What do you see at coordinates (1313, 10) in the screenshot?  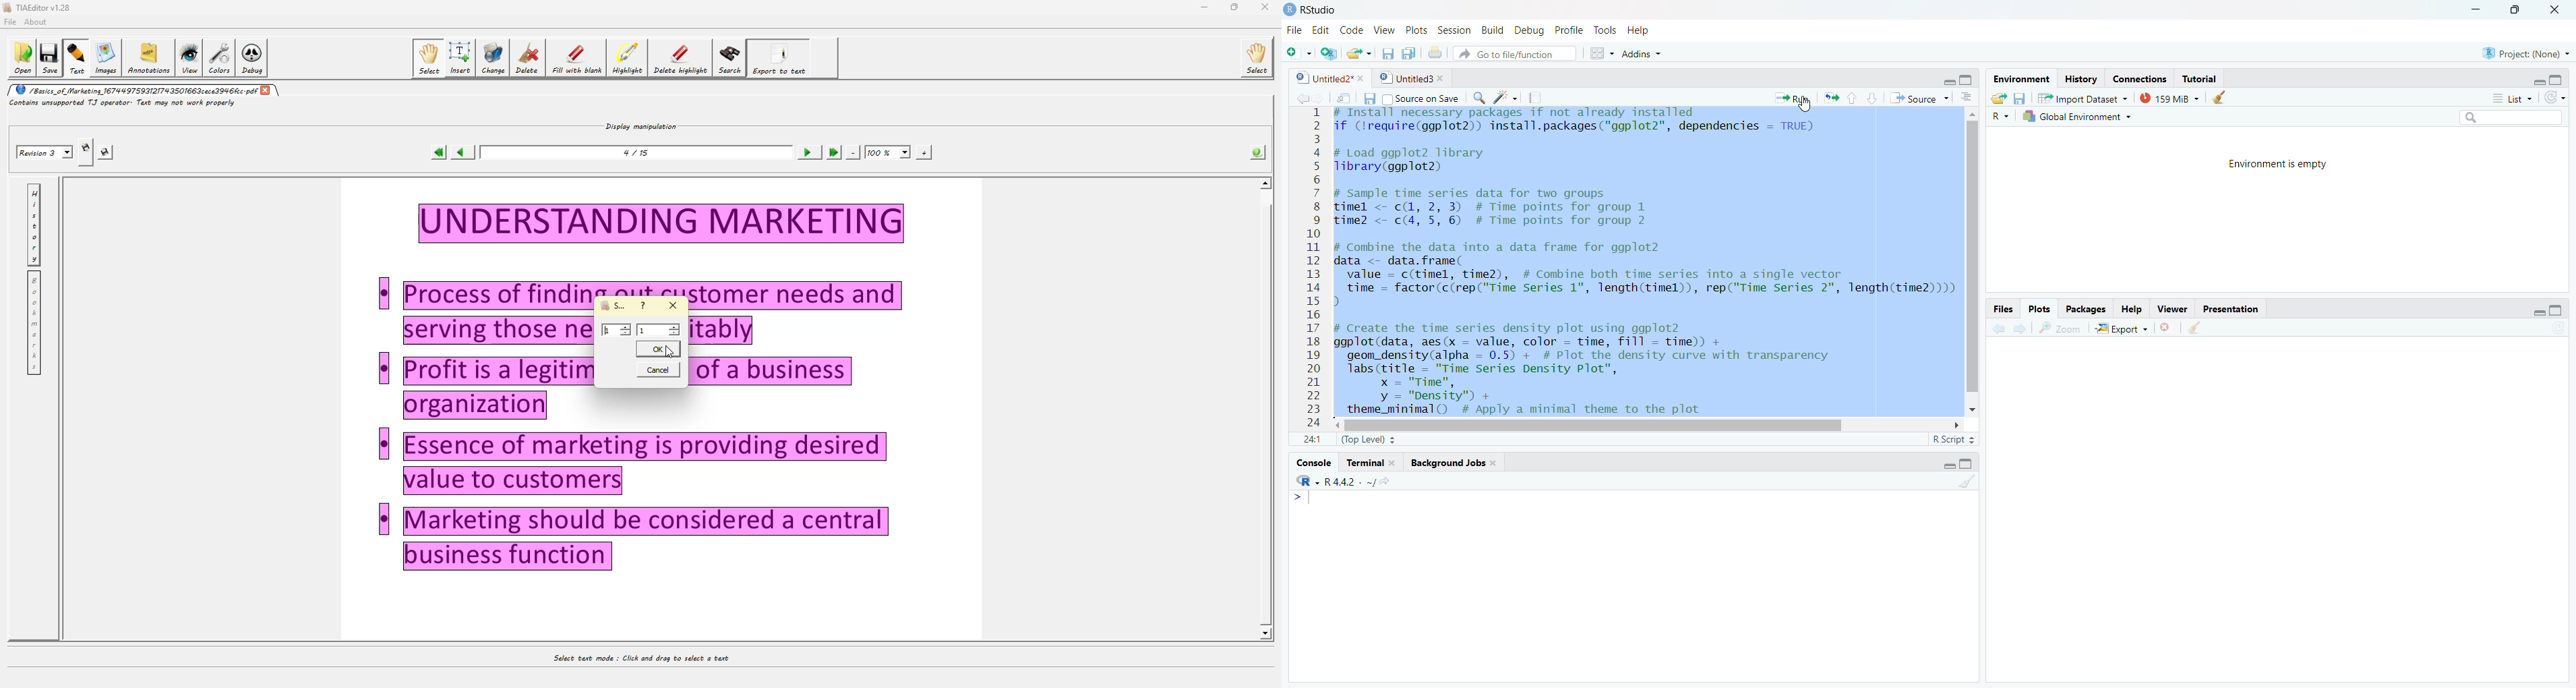 I see `RStudio` at bounding box center [1313, 10].